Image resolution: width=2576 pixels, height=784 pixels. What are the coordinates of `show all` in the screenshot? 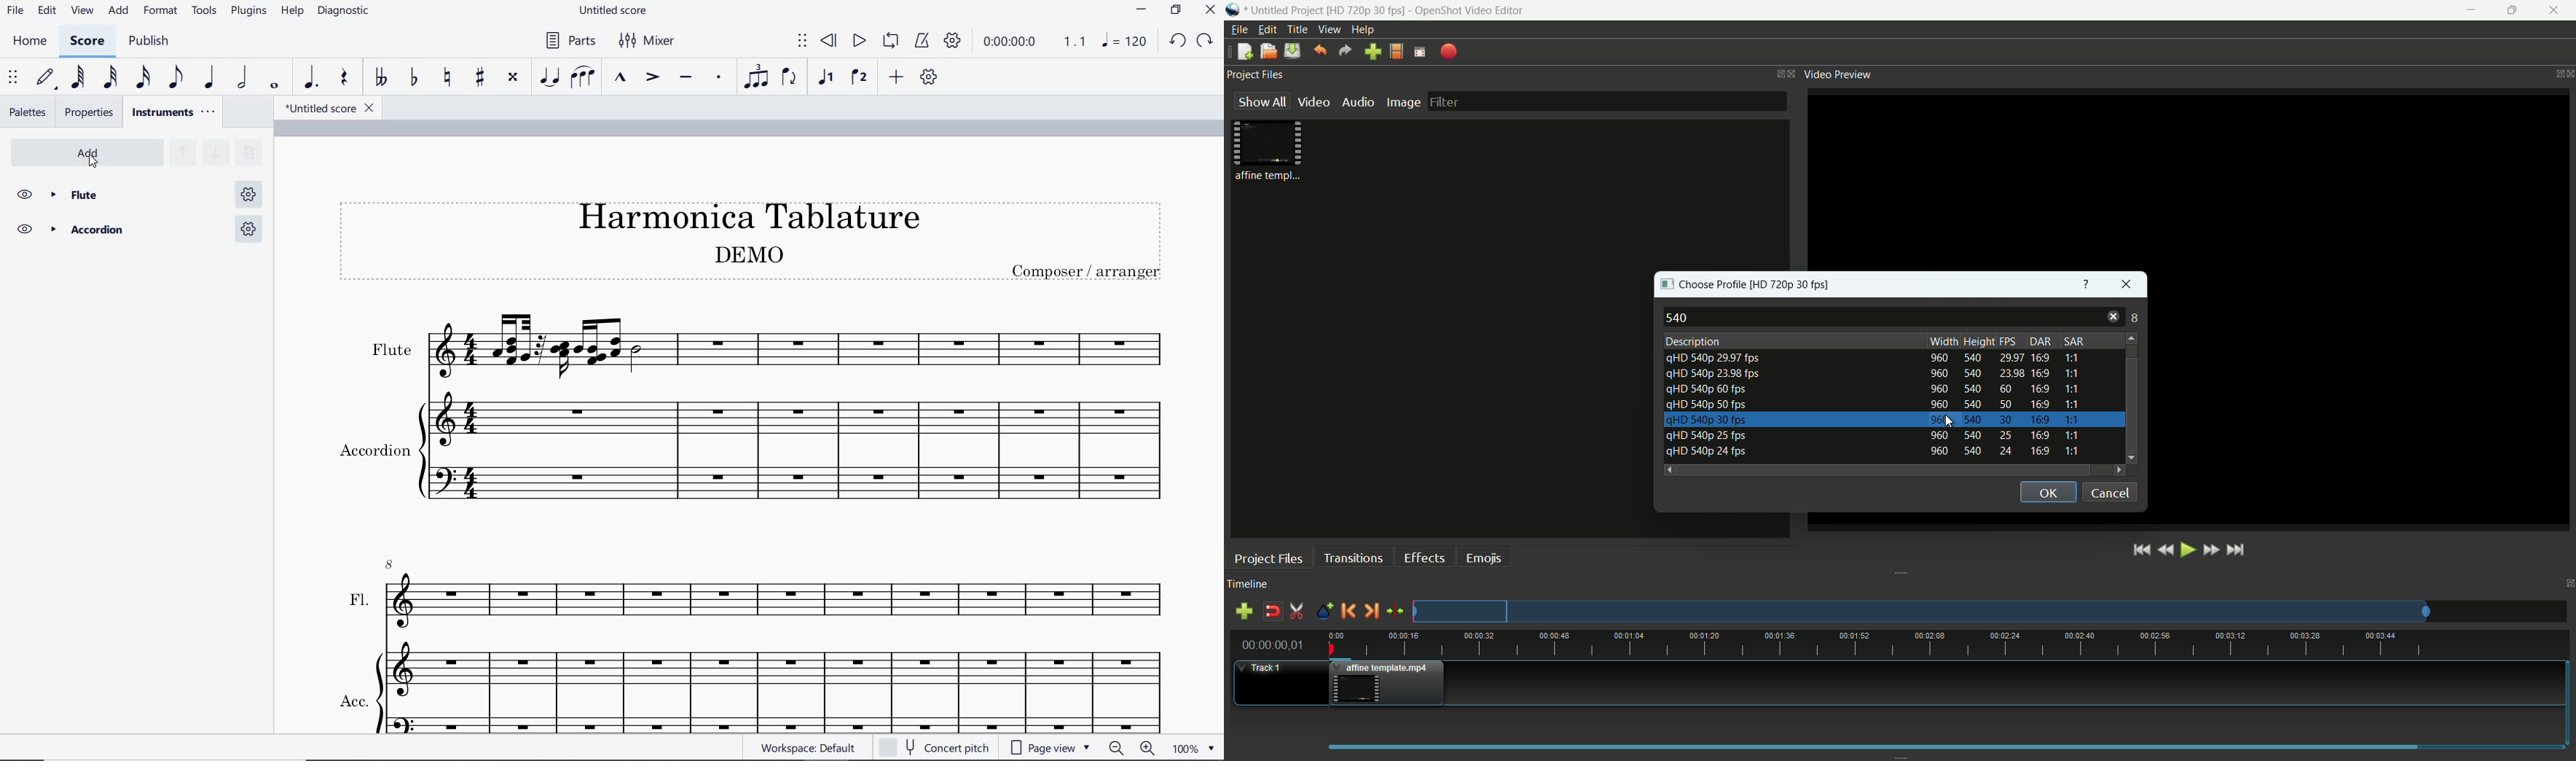 It's located at (1262, 101).